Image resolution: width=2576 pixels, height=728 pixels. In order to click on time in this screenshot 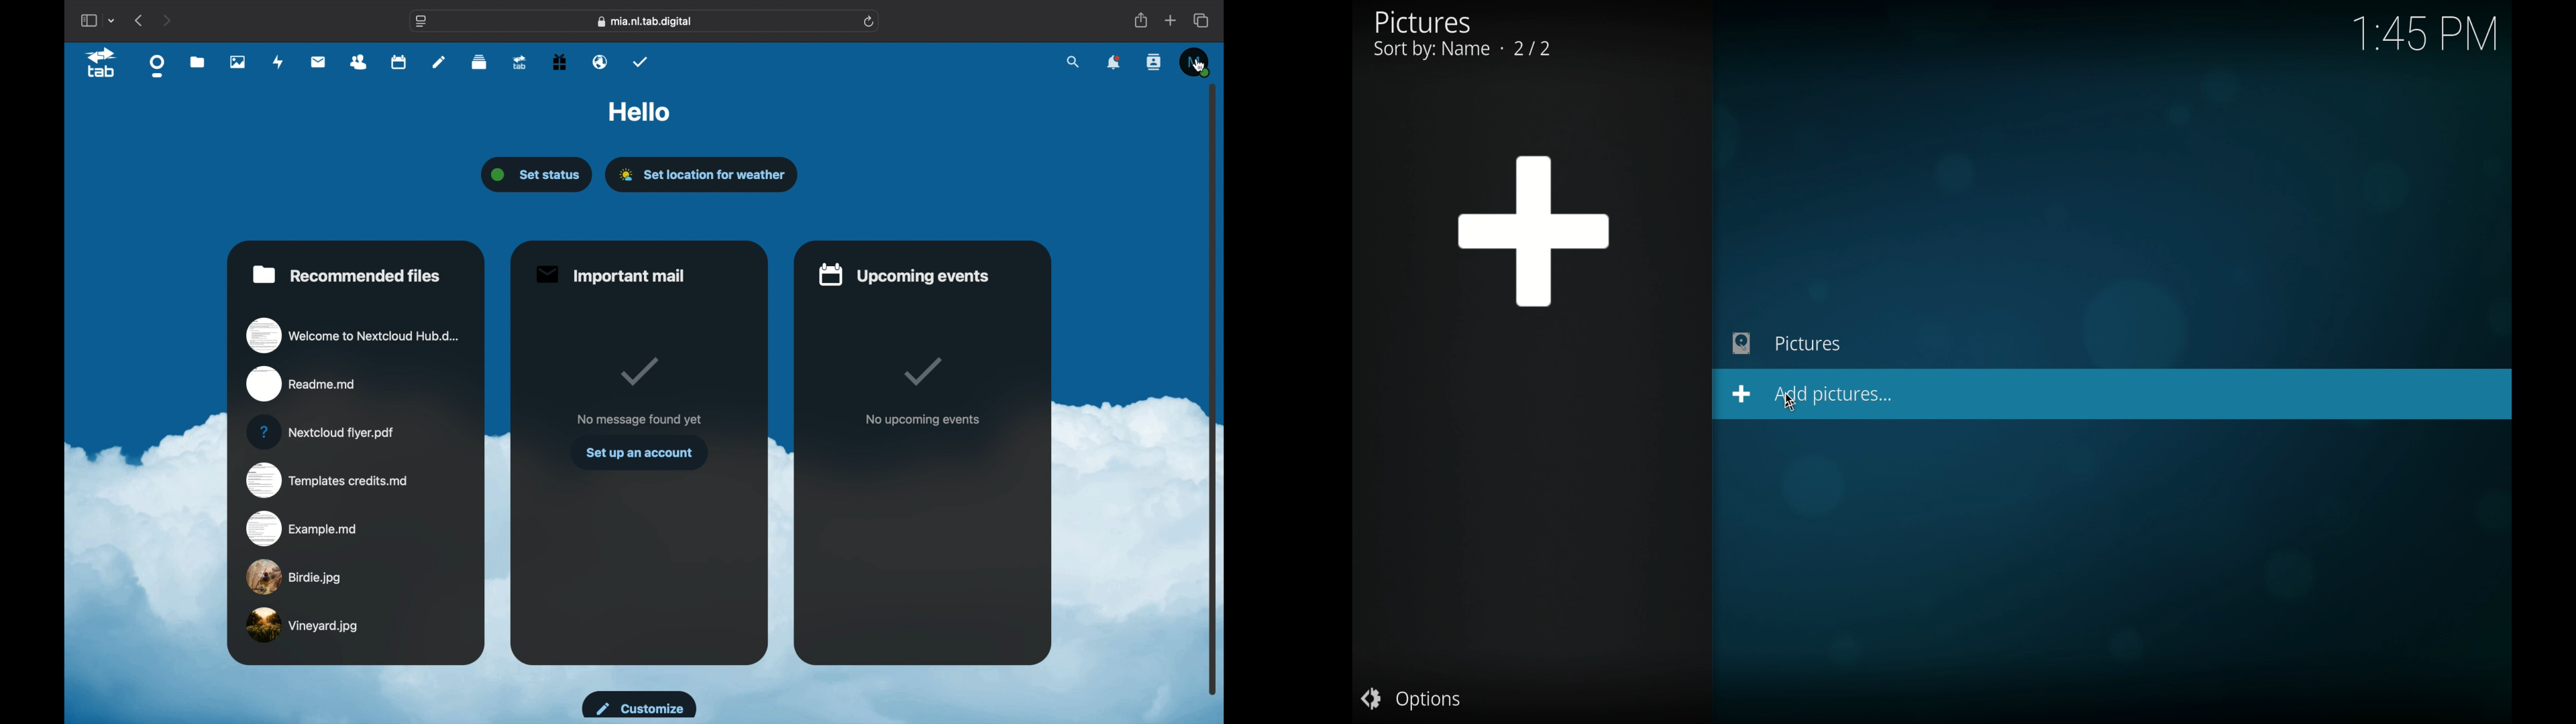, I will do `click(2424, 35)`.